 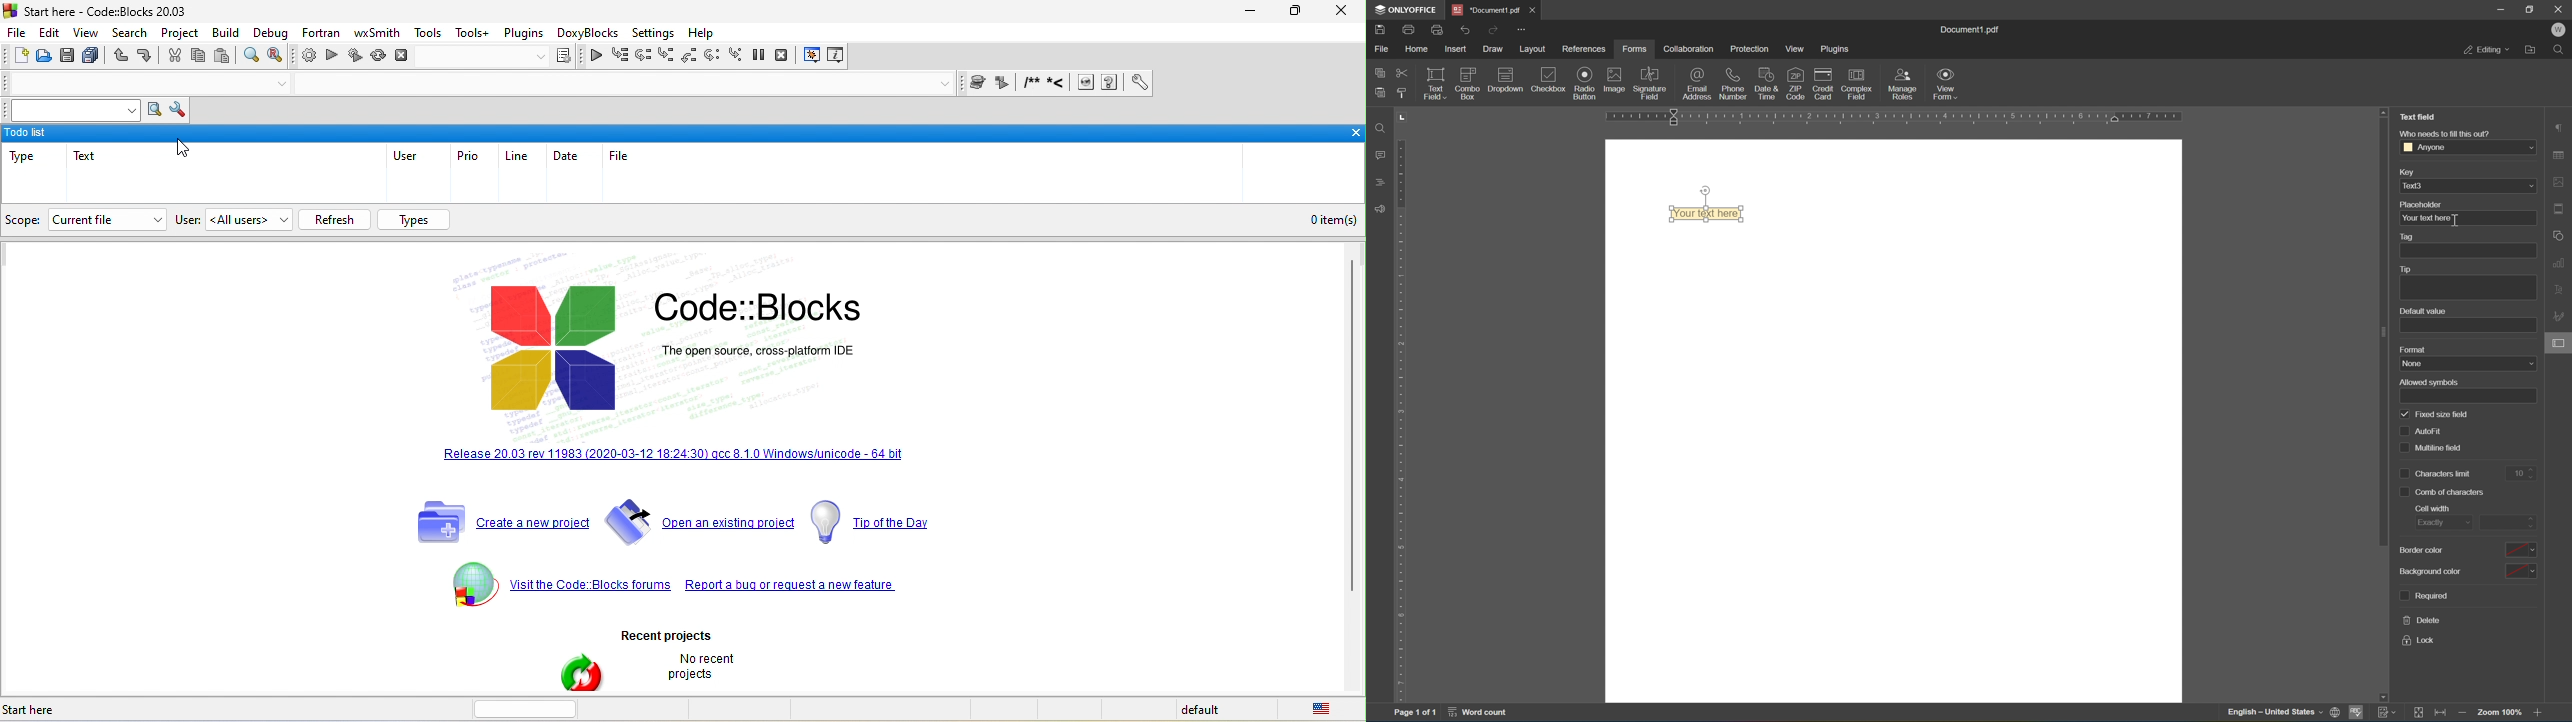 I want to click on file, so click(x=624, y=155).